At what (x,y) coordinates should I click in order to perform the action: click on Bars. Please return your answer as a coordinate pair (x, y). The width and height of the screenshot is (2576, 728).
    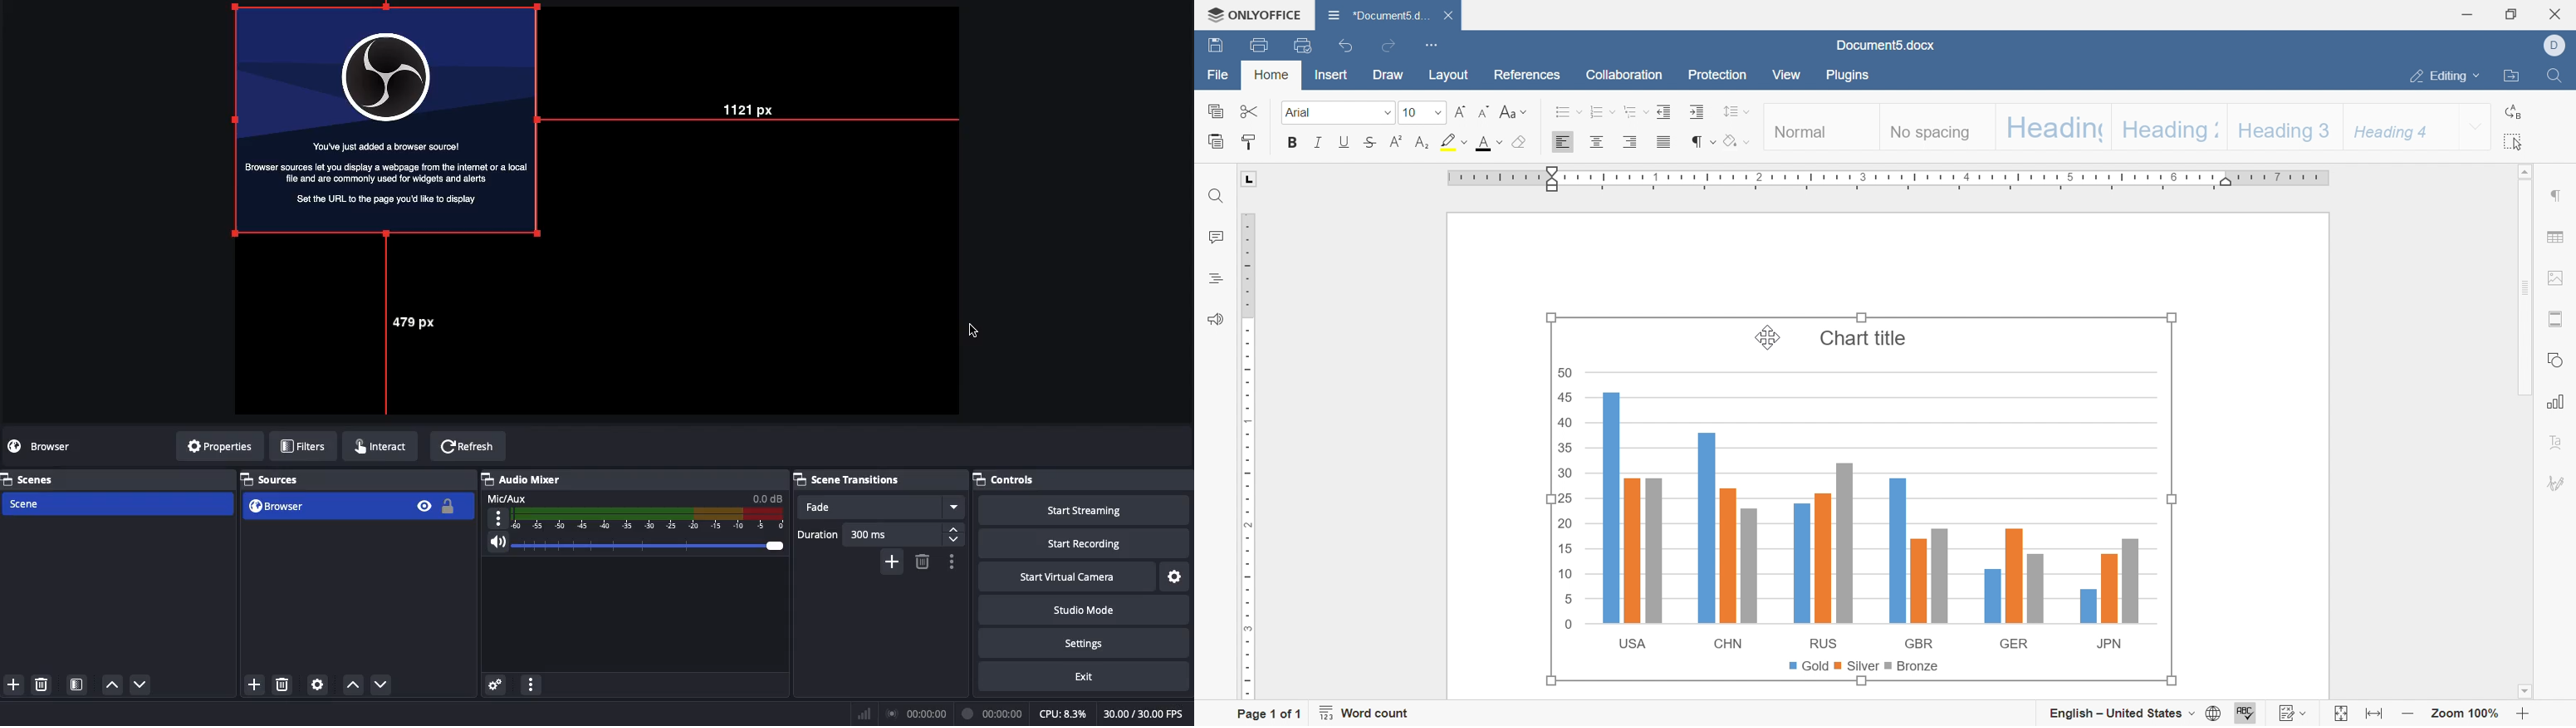
    Looking at the image, I should click on (861, 714).